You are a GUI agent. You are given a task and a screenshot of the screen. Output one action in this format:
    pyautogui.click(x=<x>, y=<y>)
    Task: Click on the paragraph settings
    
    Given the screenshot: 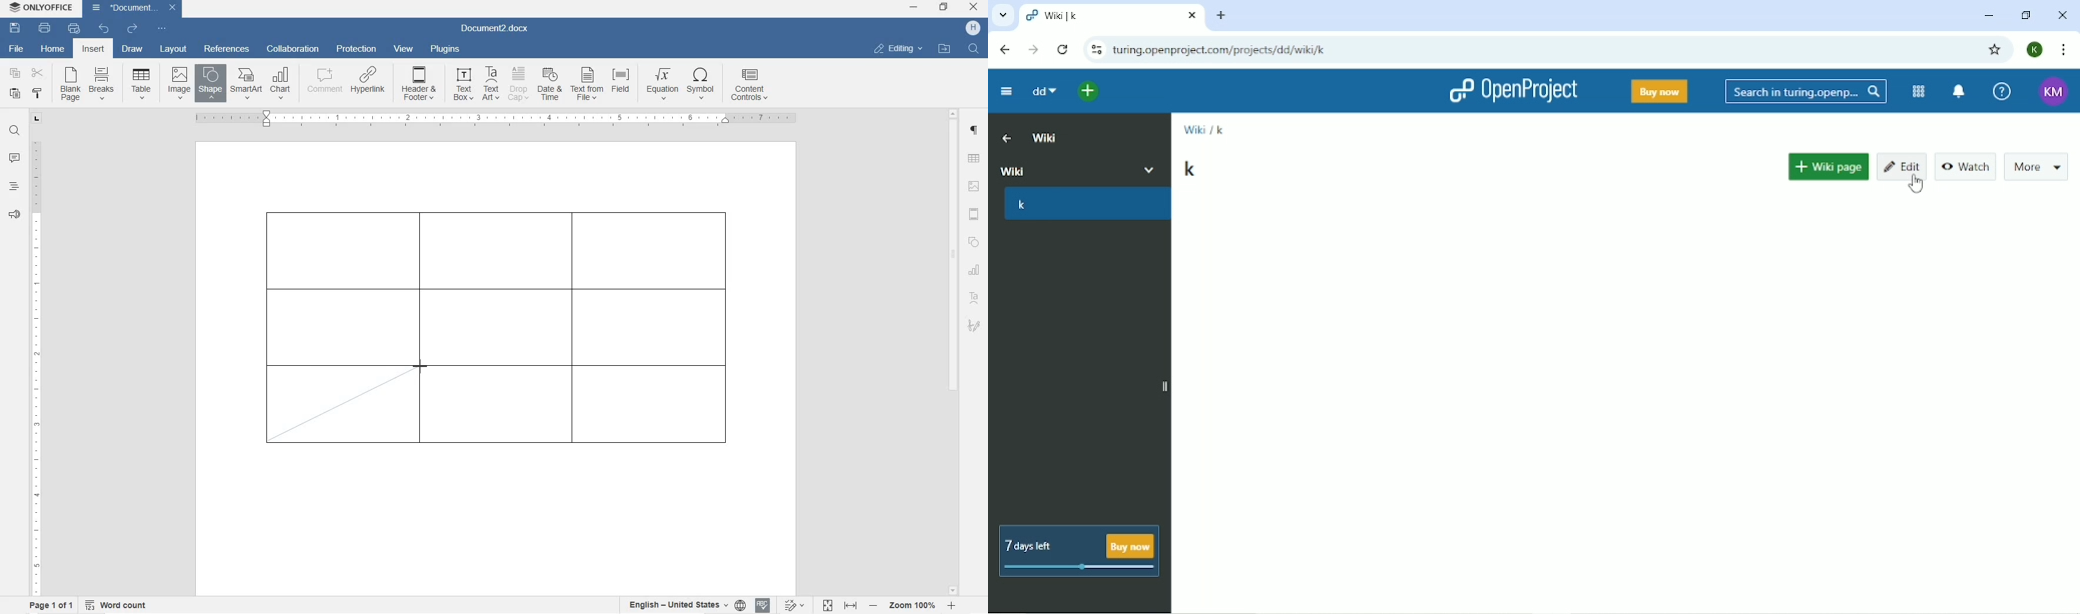 What is the action you would take?
    pyautogui.click(x=975, y=131)
    